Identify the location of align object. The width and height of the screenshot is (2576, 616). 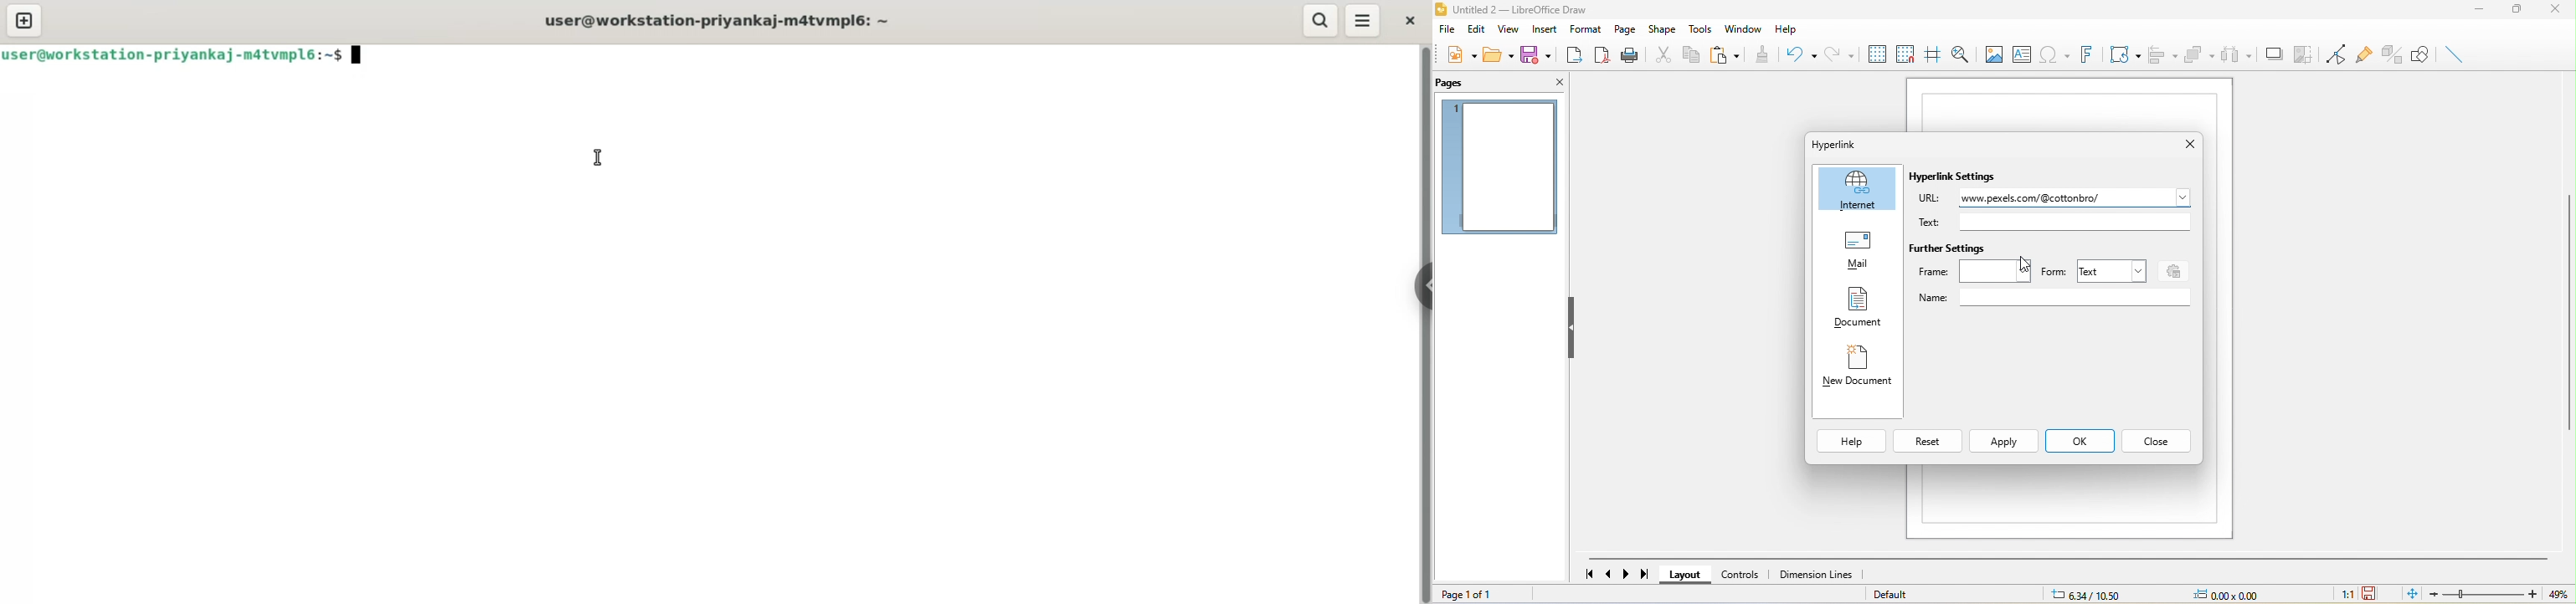
(2163, 54).